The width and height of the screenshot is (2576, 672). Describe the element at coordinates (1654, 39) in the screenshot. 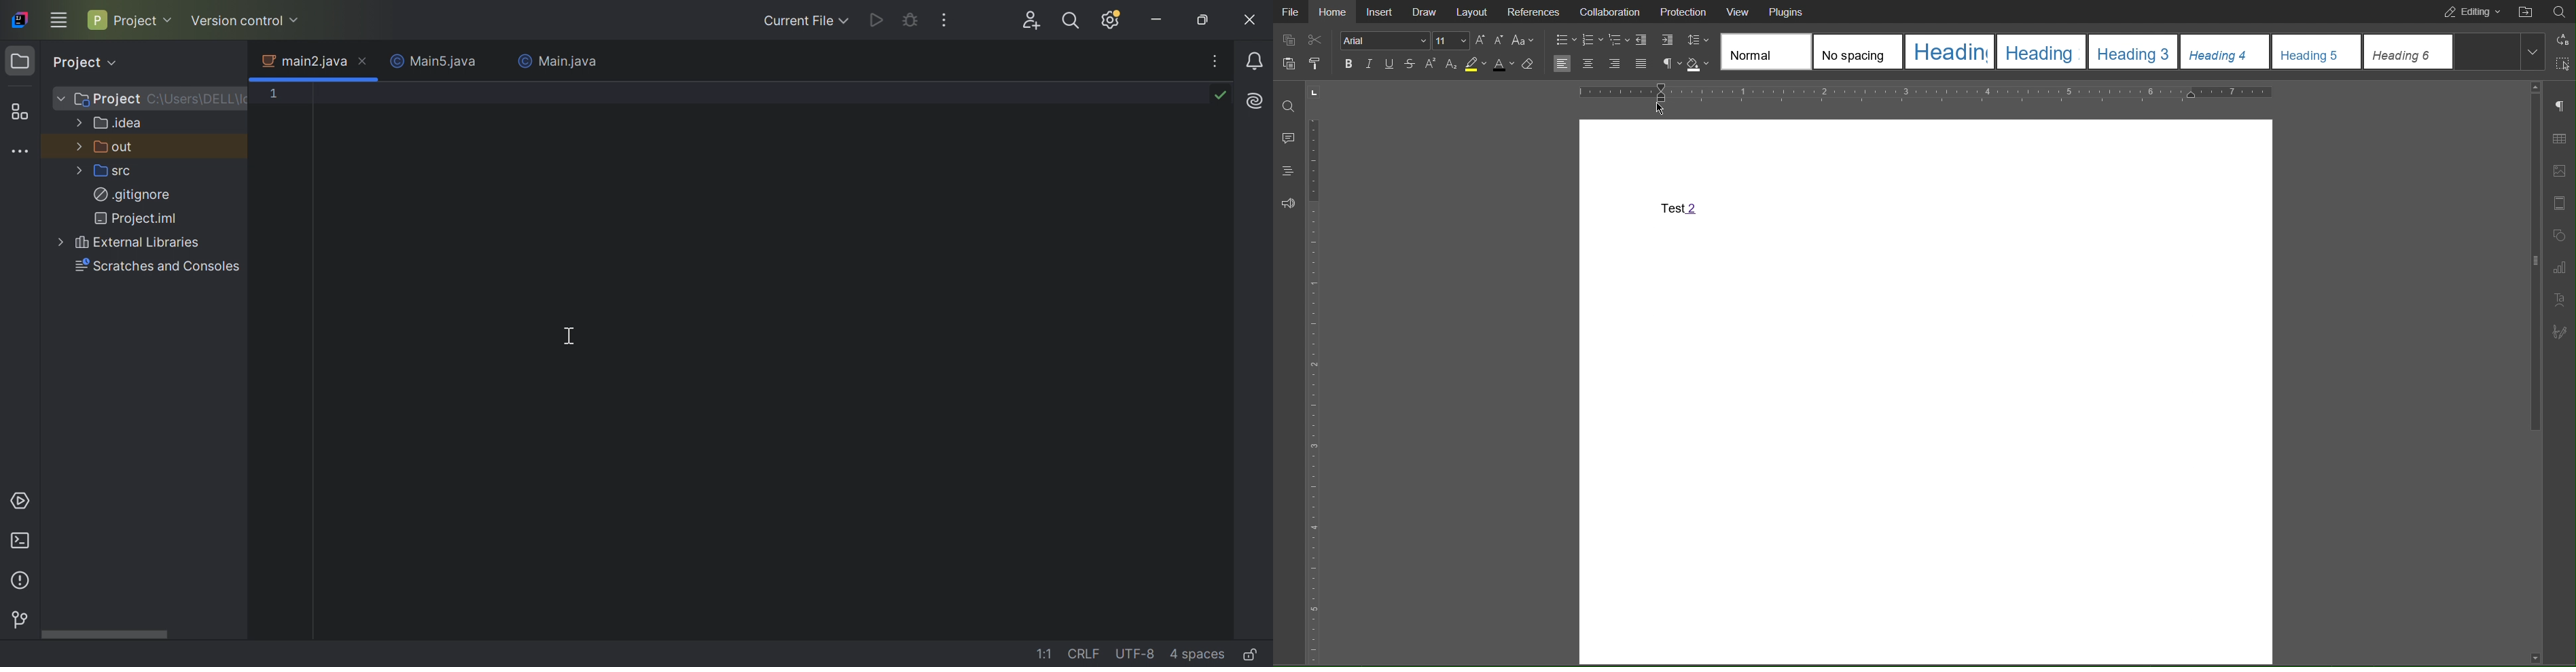

I see `Indents` at that location.